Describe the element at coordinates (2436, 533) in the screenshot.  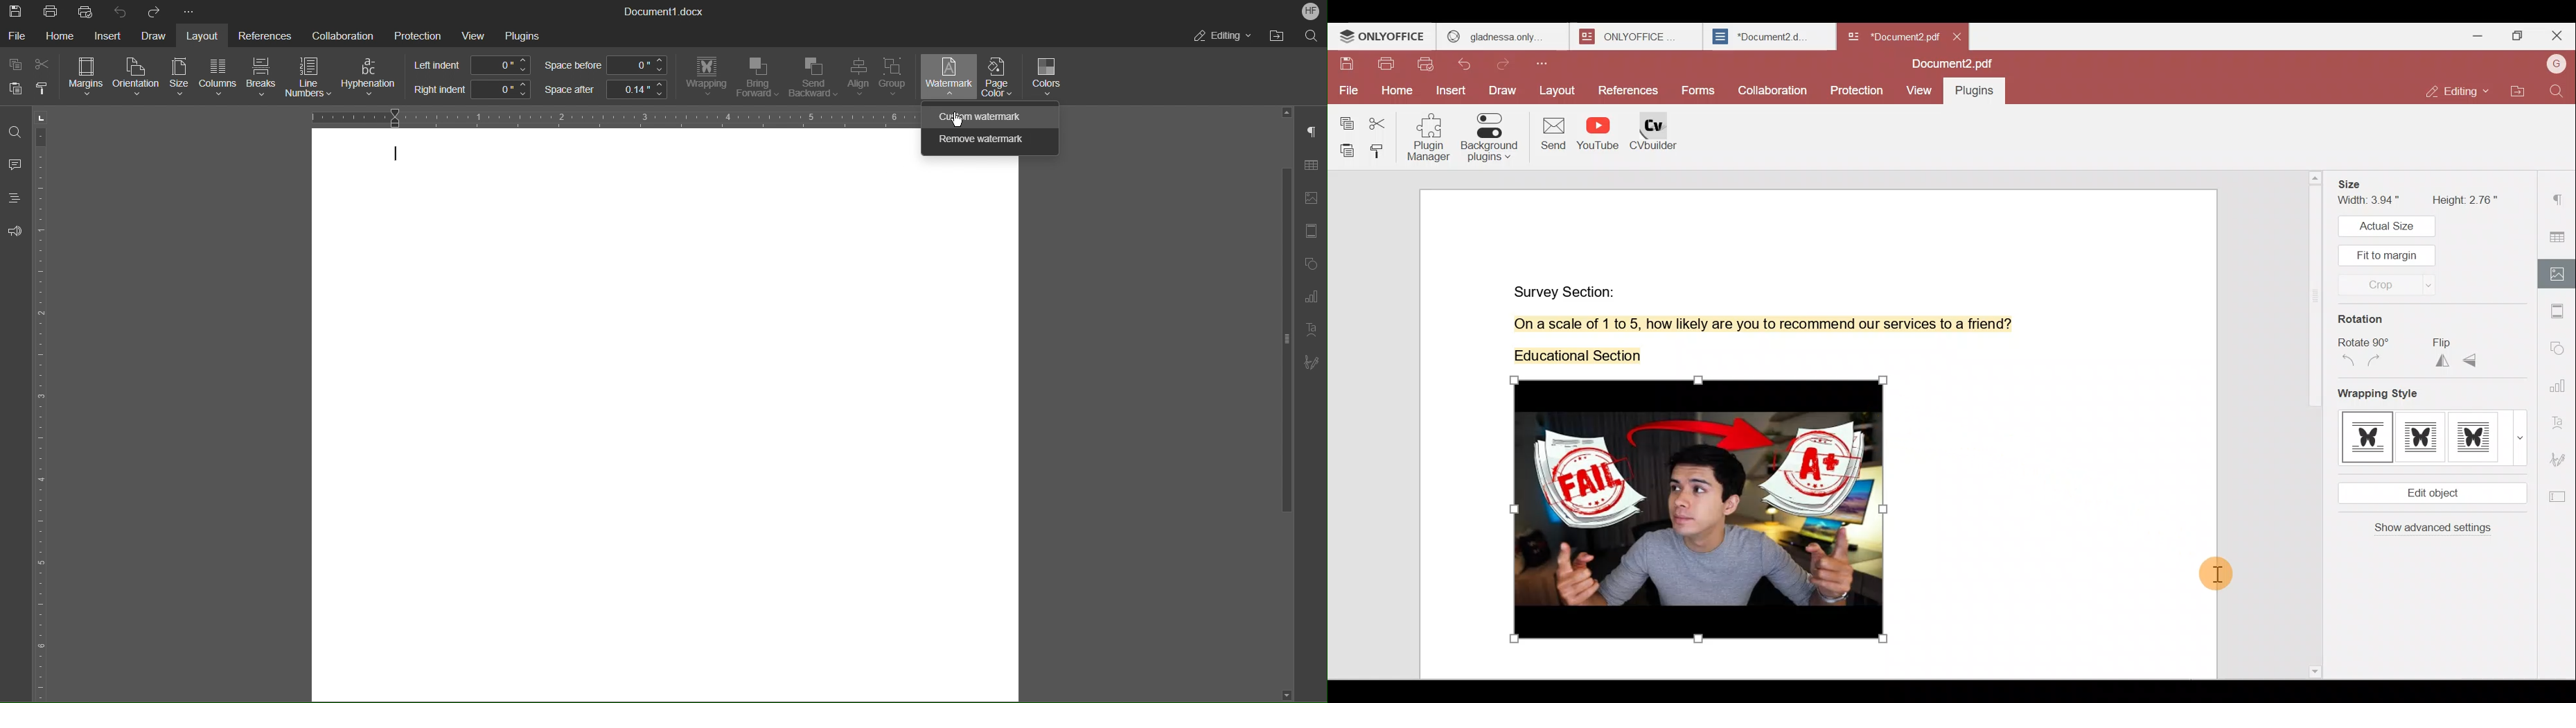
I see `Show advanced settings` at that location.